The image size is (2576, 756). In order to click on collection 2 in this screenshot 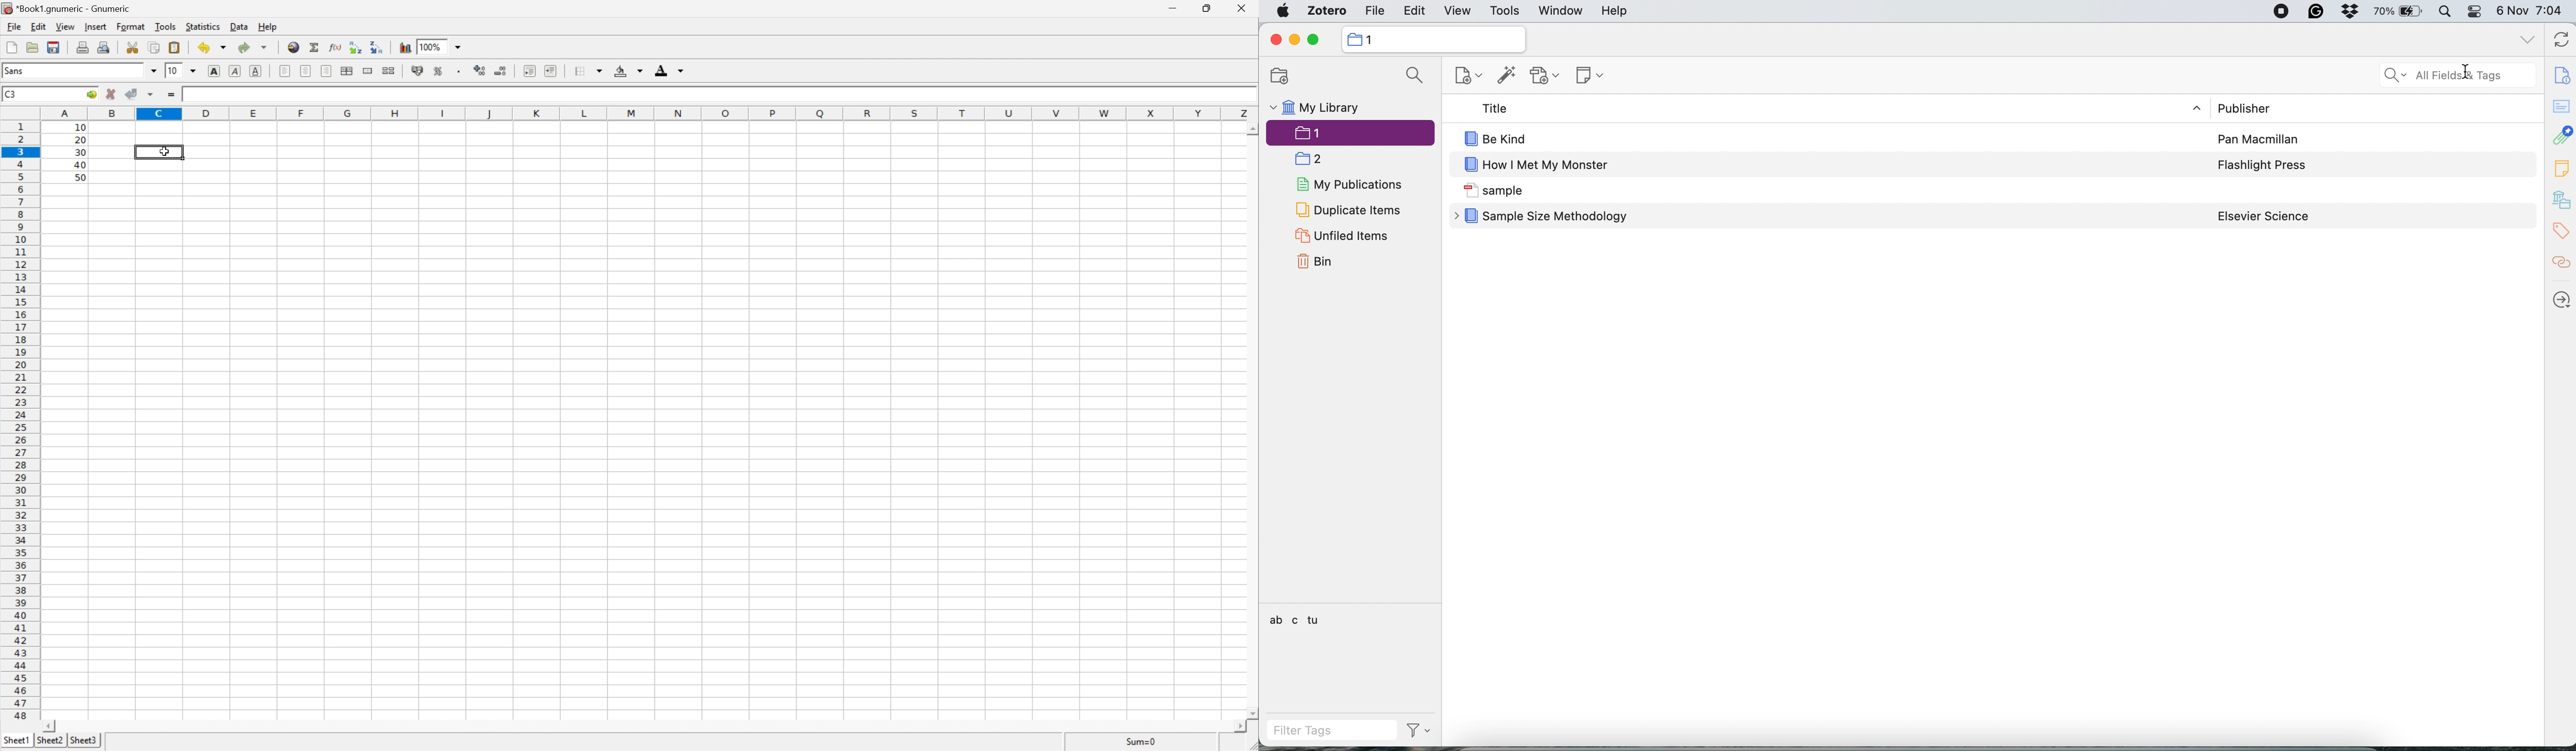, I will do `click(1313, 159)`.